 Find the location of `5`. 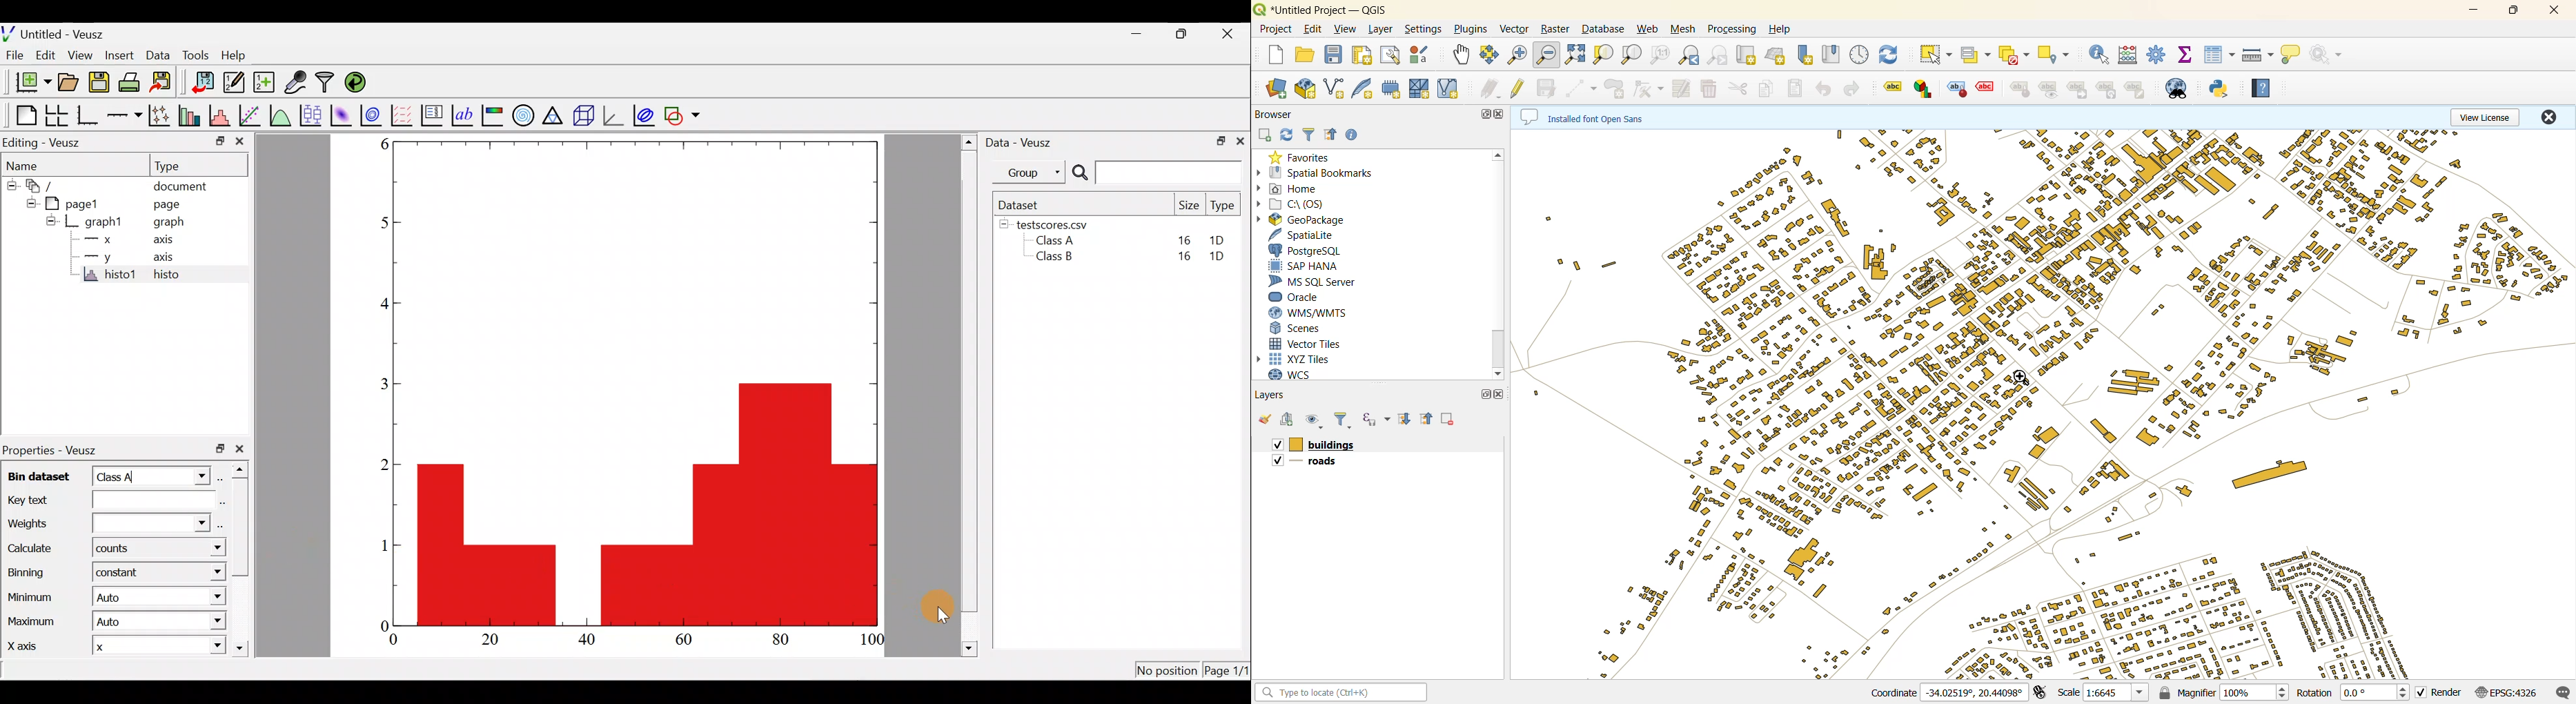

5 is located at coordinates (375, 223).